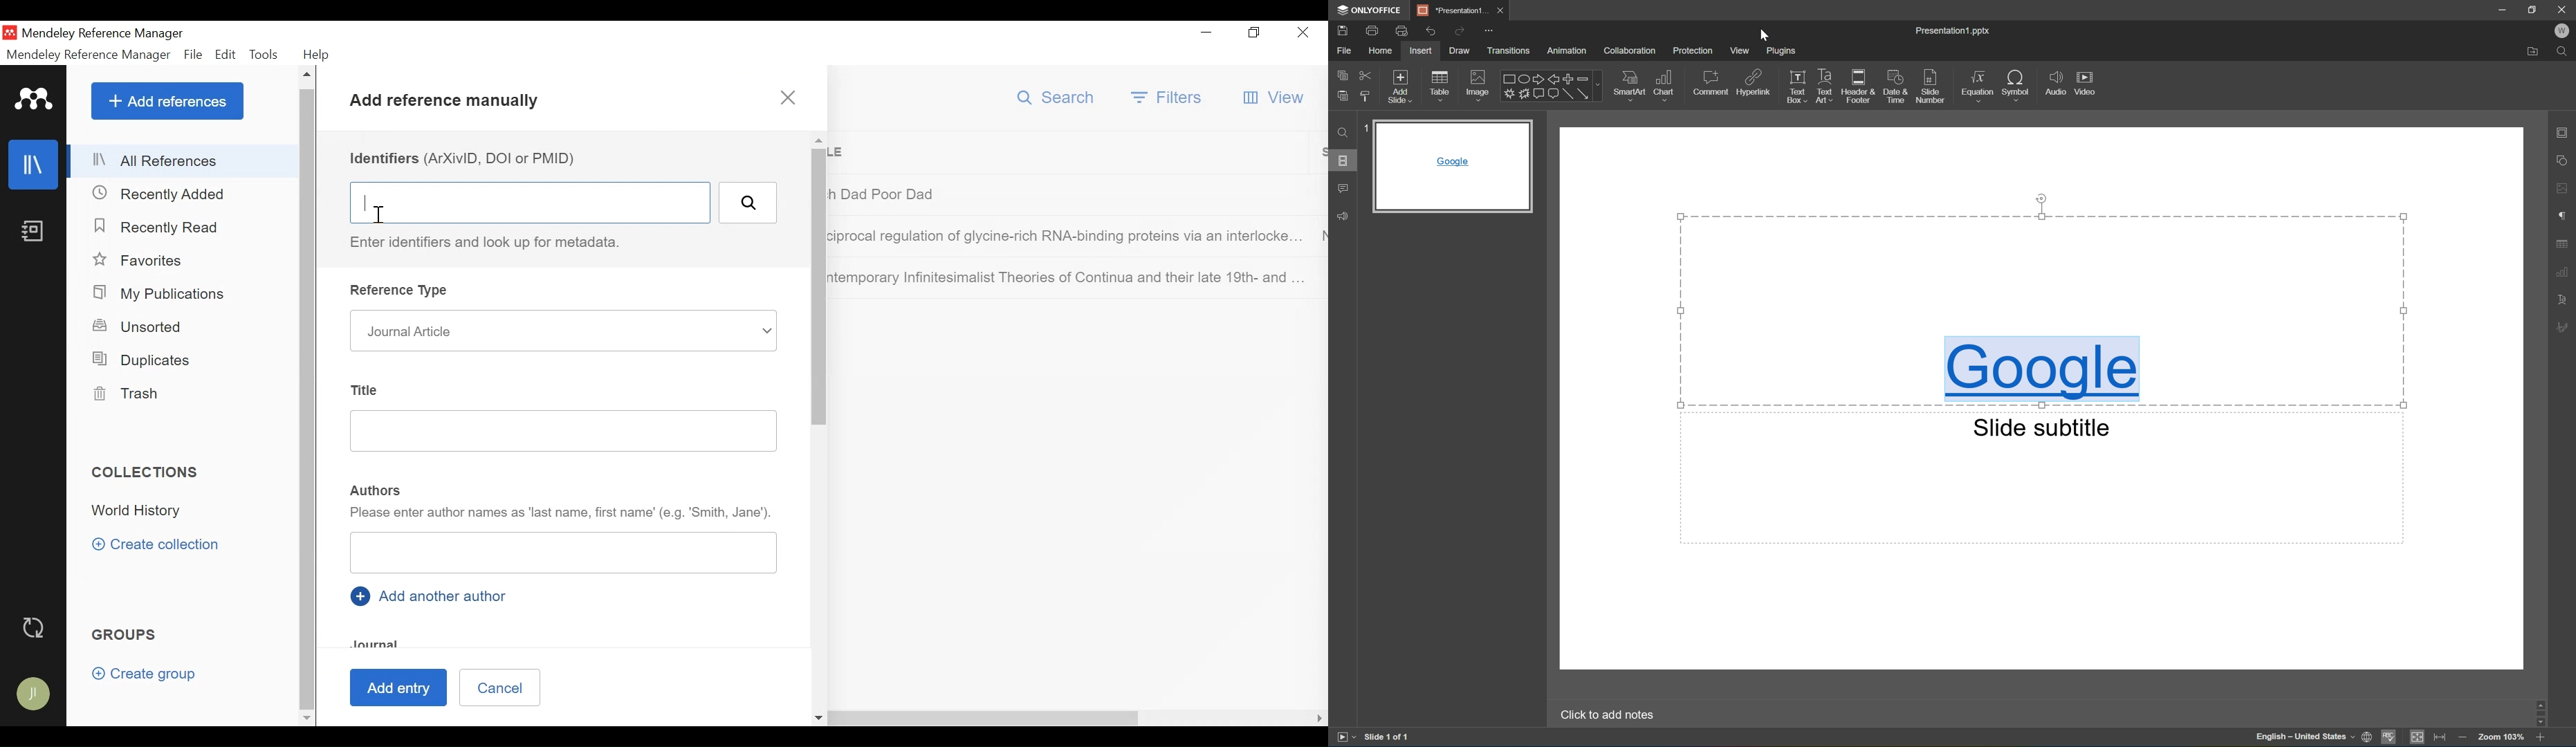  What do you see at coordinates (35, 165) in the screenshot?
I see `library` at bounding box center [35, 165].